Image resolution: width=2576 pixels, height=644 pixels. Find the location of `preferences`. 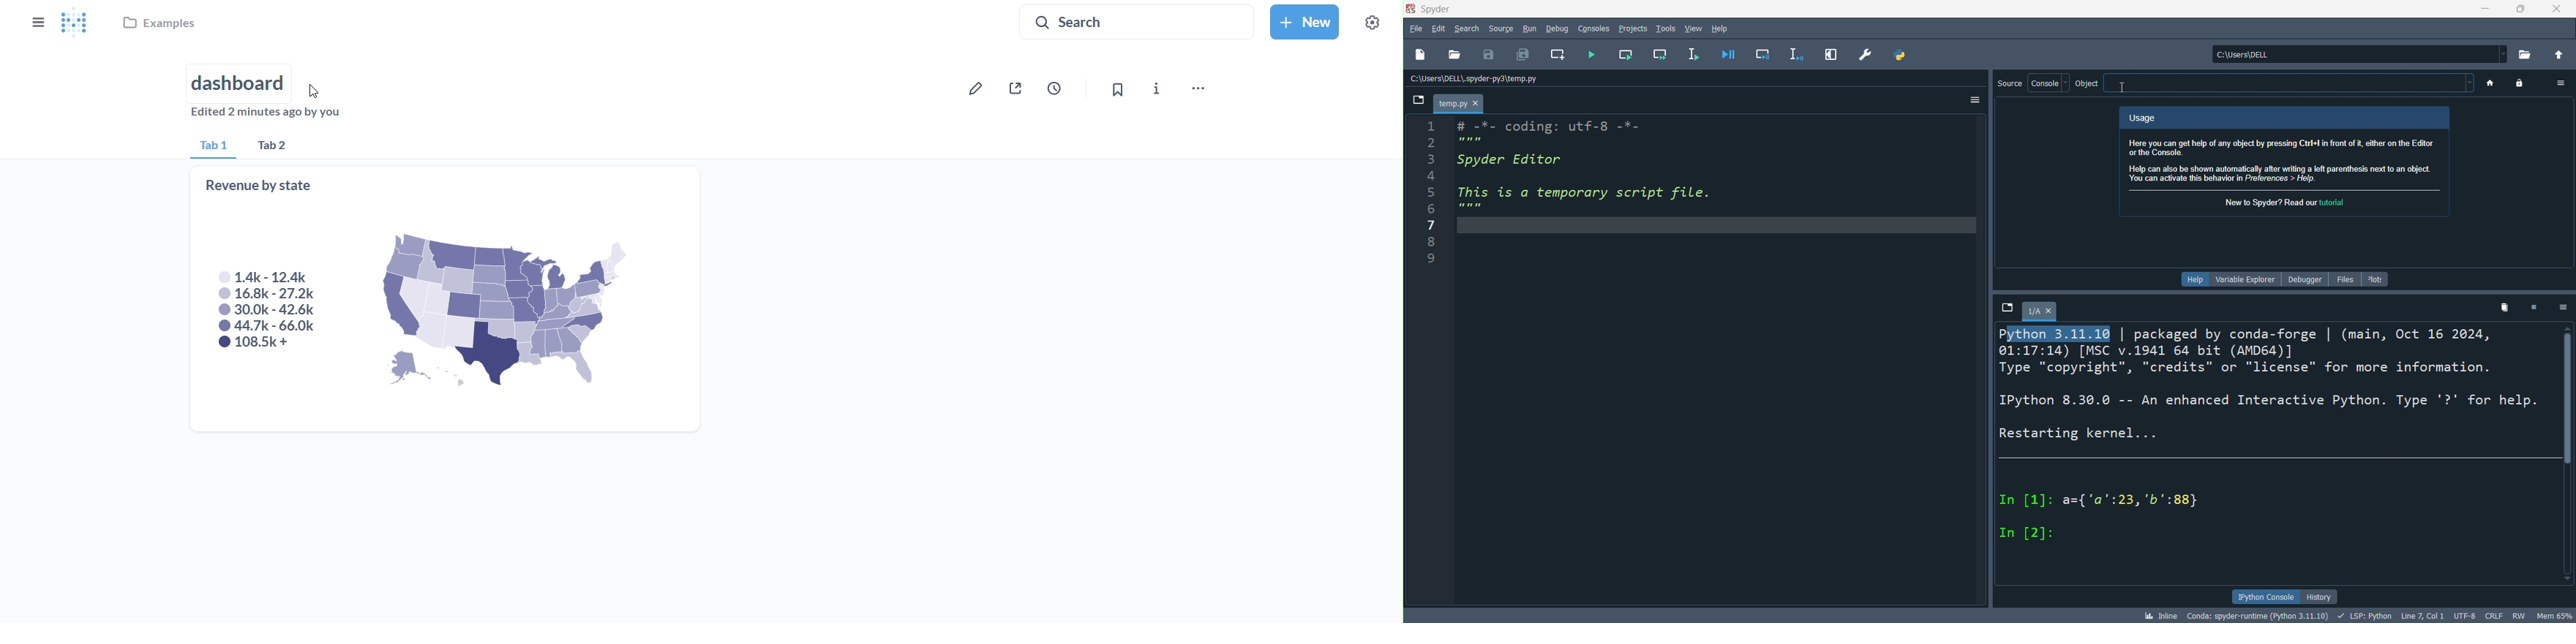

preferences is located at coordinates (1864, 56).